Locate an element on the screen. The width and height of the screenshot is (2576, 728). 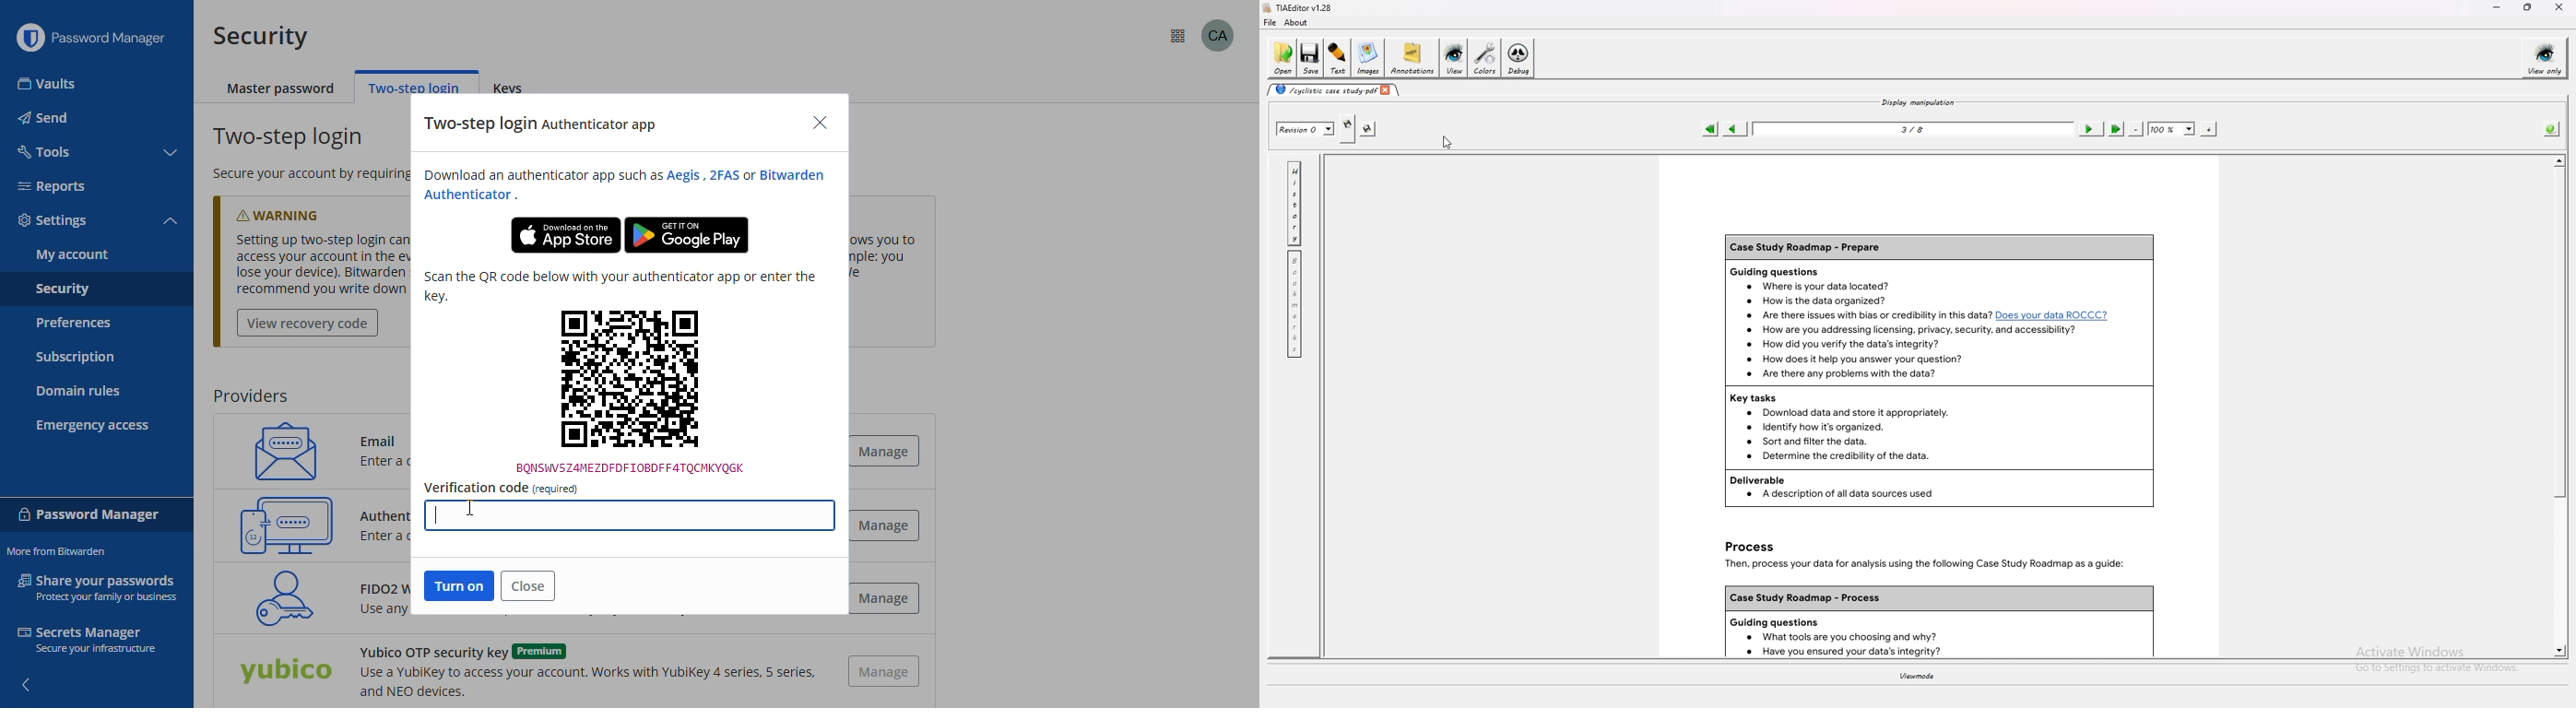
Authenticator is located at coordinates (468, 195).